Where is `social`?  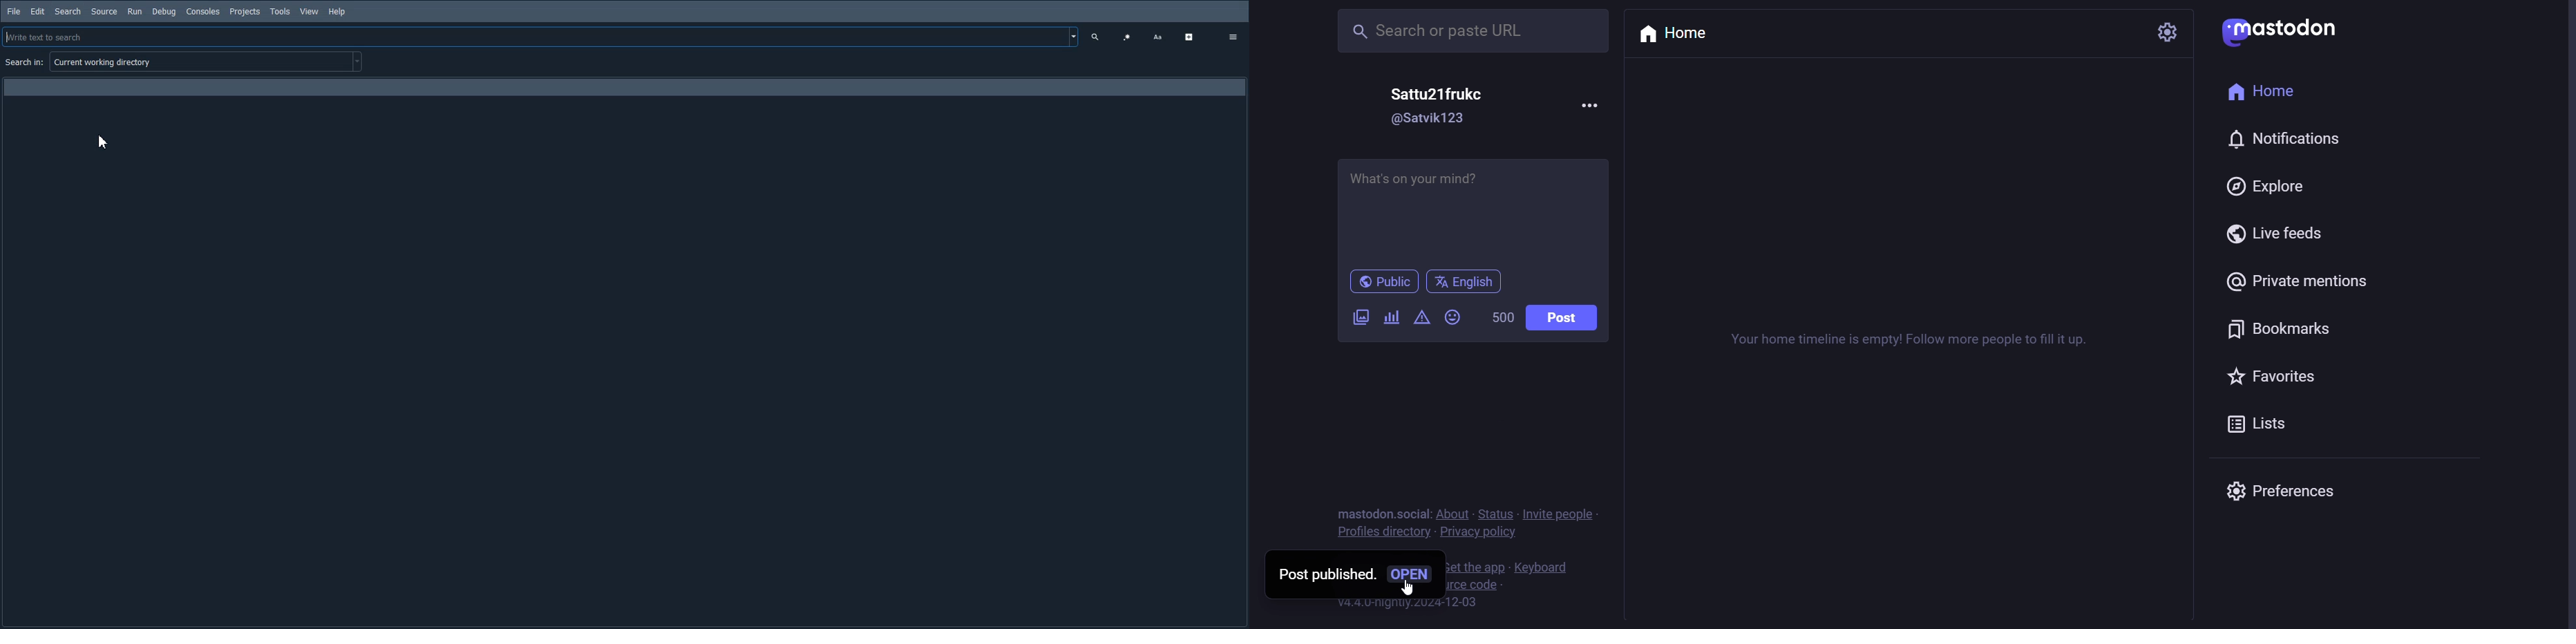
social is located at coordinates (1414, 513).